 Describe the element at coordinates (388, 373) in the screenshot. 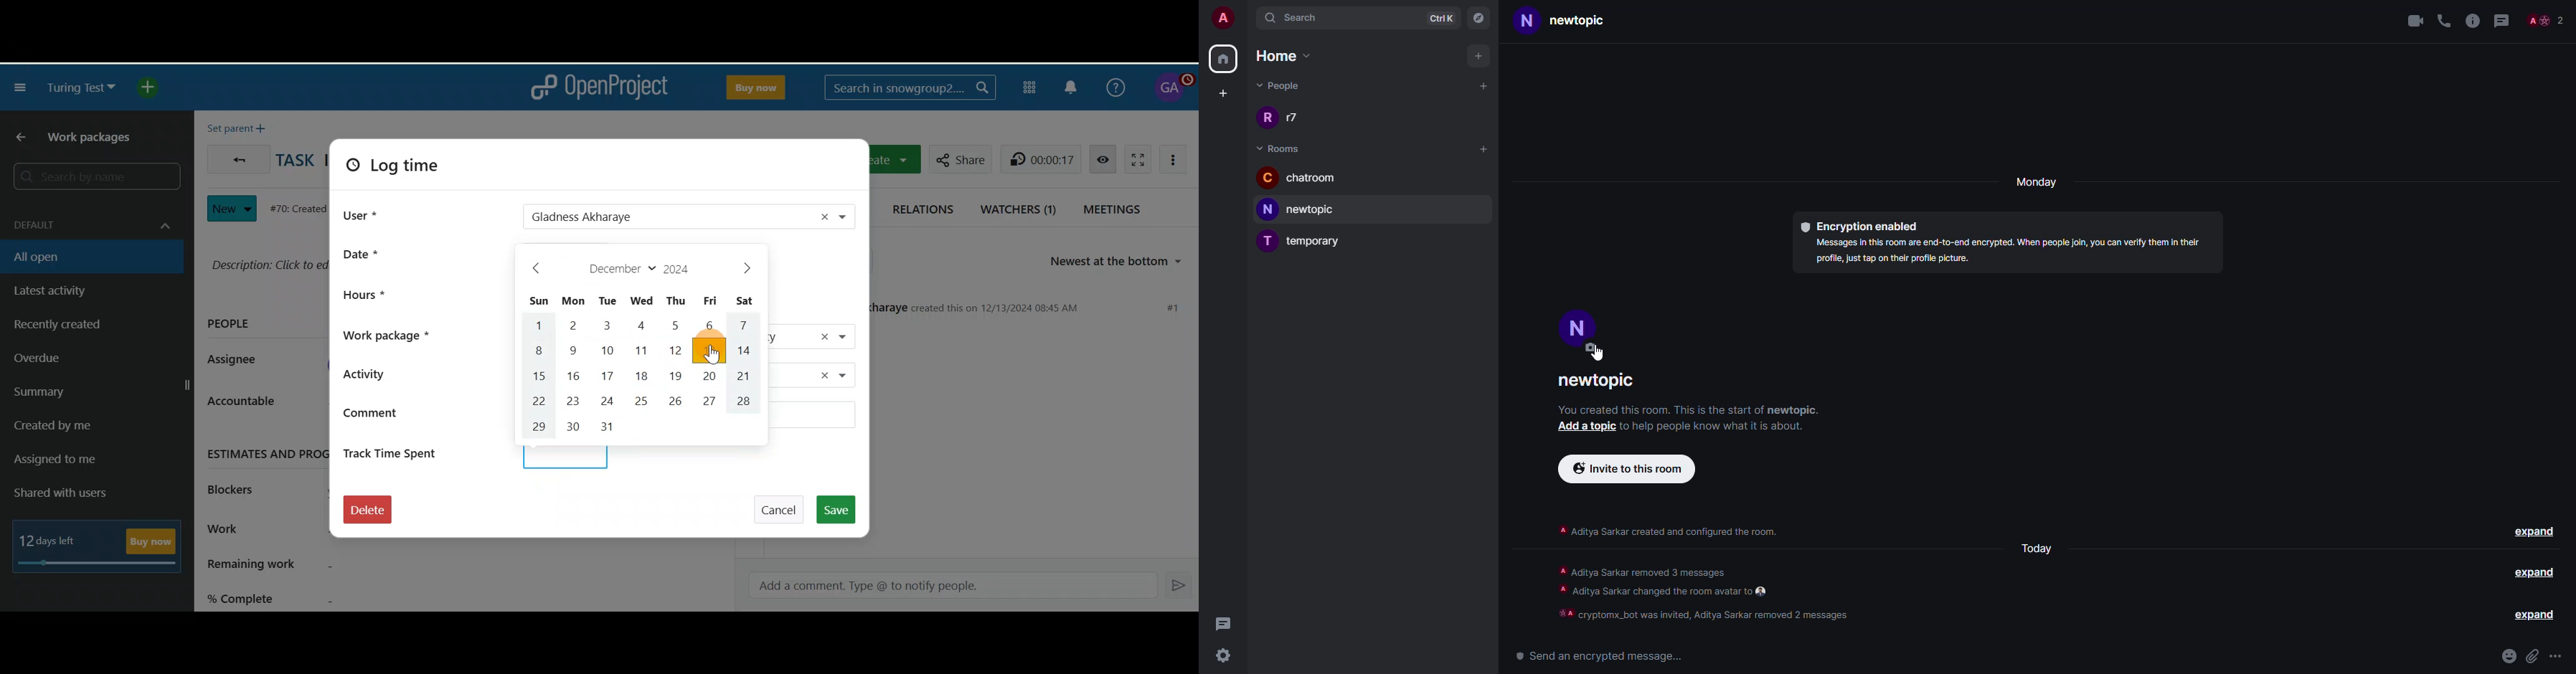

I see `Activity` at that location.